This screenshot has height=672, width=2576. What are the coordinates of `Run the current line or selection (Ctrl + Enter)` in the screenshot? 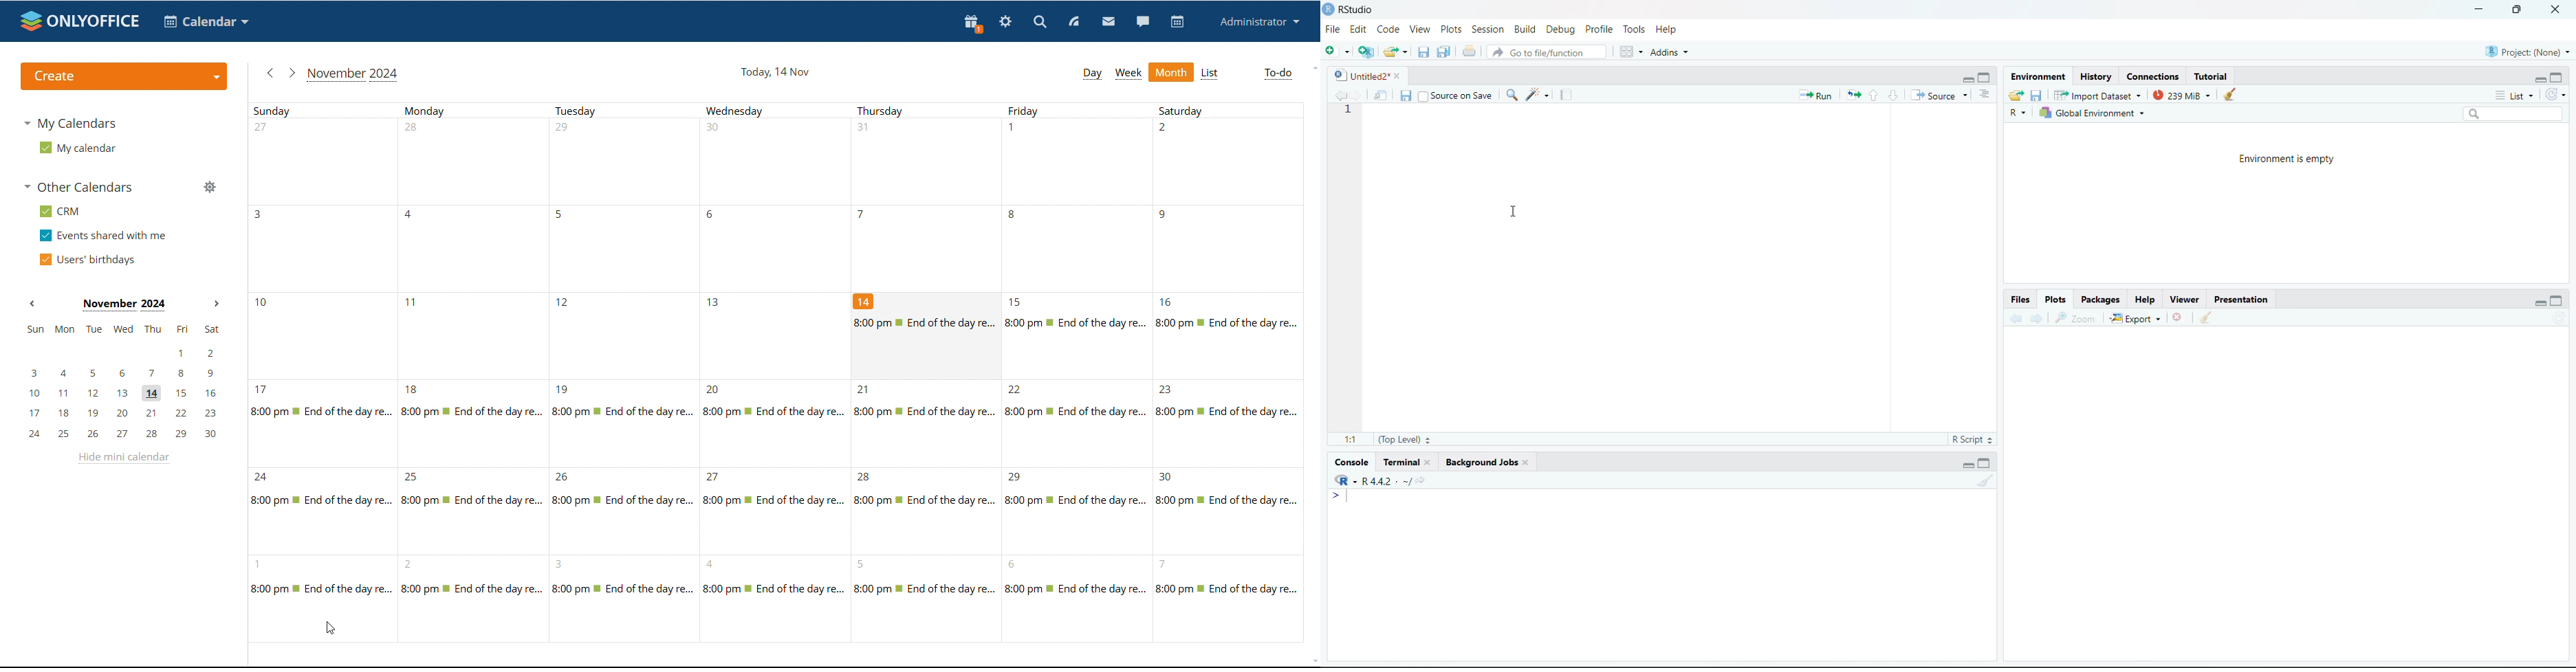 It's located at (1816, 93).